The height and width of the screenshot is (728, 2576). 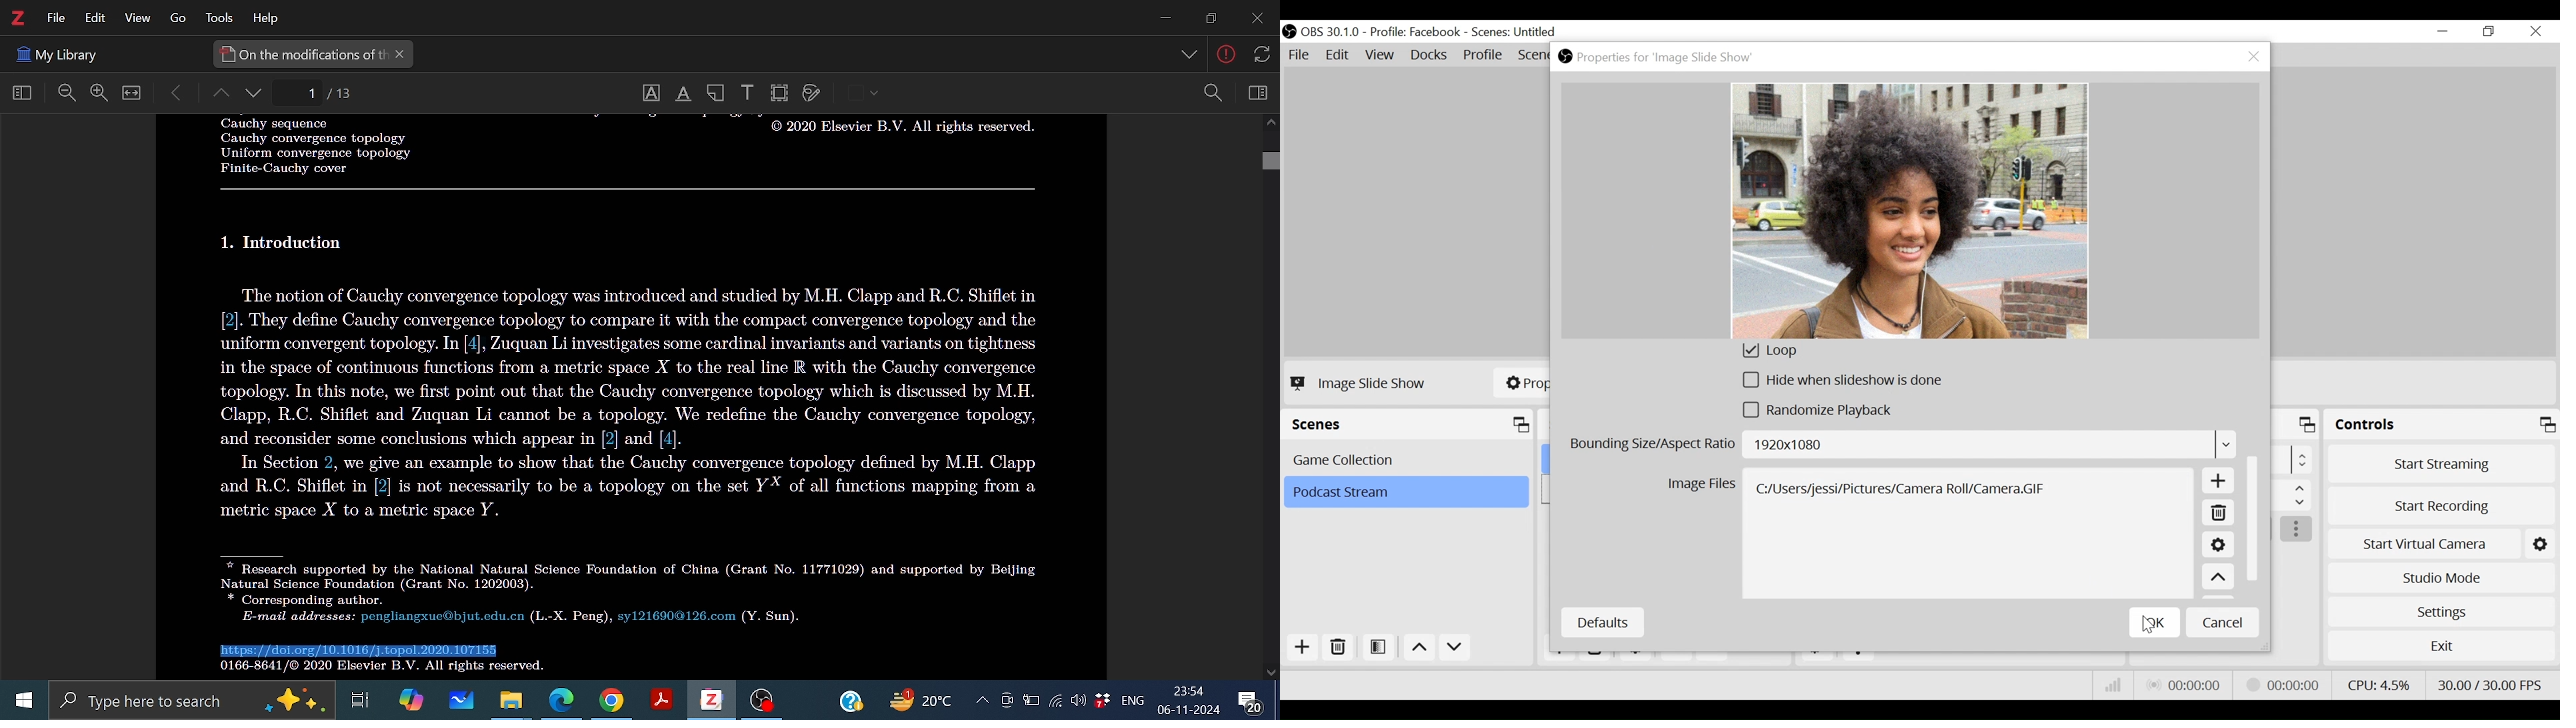 I want to click on Start Virtual Camera, so click(x=2441, y=541).